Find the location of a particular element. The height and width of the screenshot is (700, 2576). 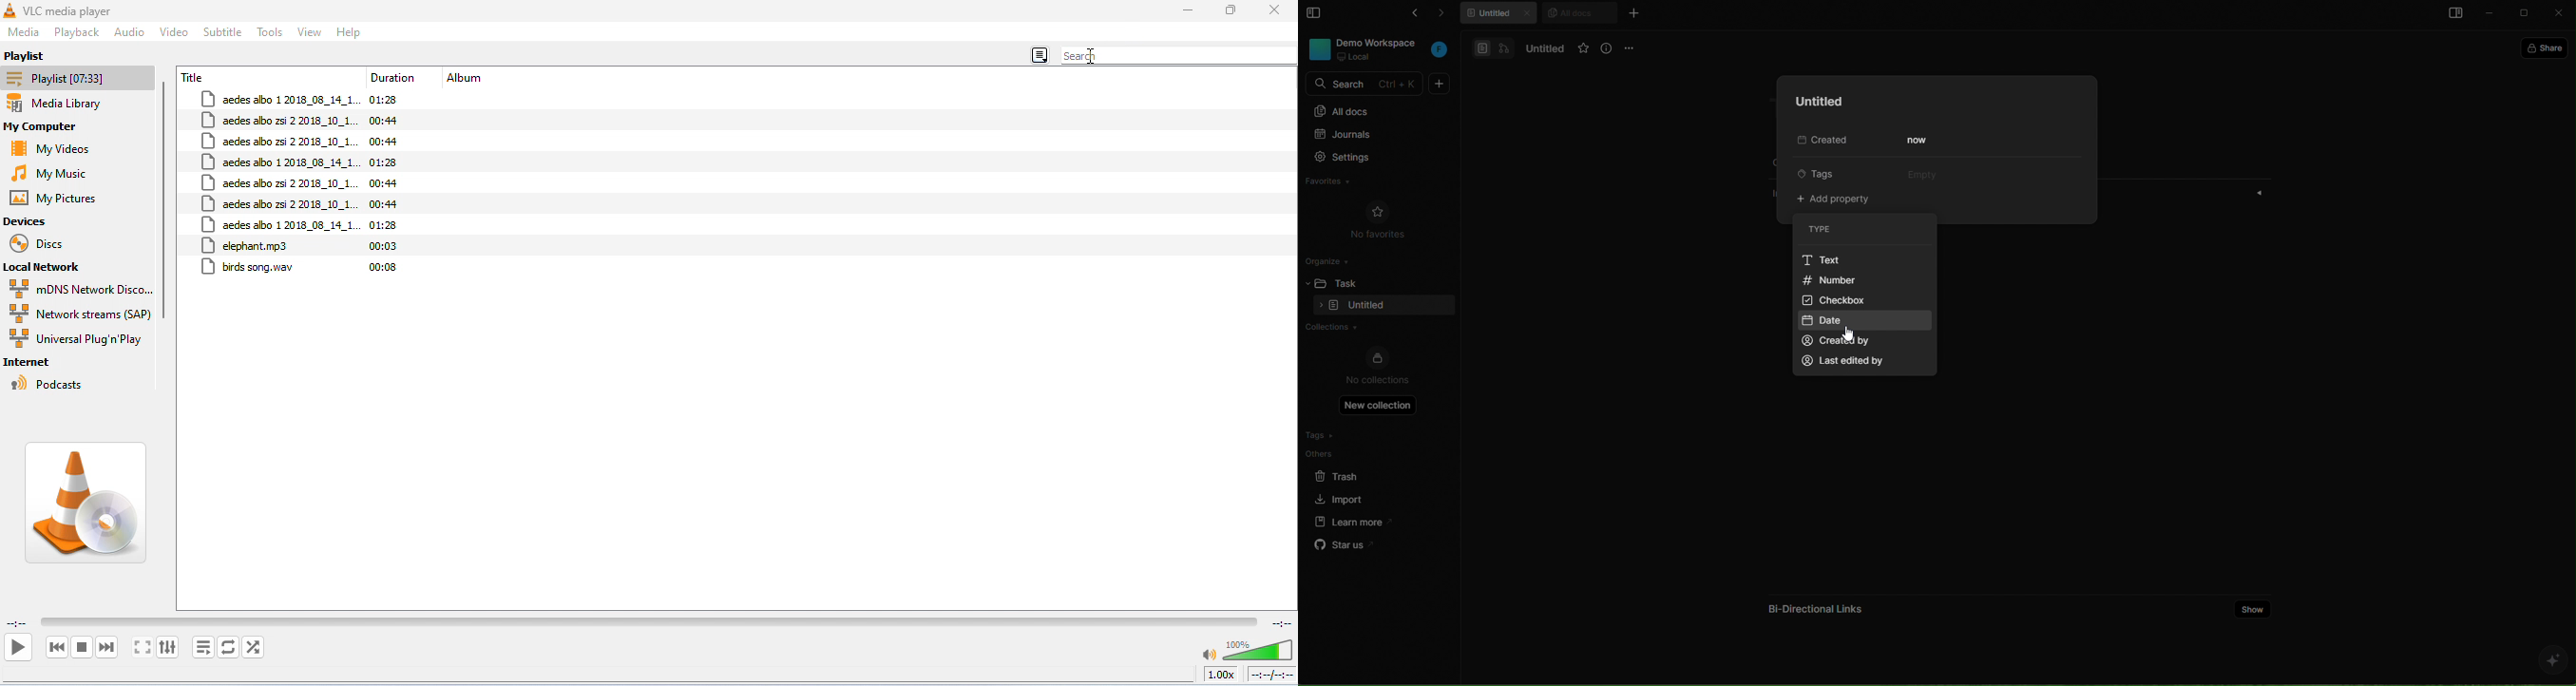

import is located at coordinates (1341, 497).